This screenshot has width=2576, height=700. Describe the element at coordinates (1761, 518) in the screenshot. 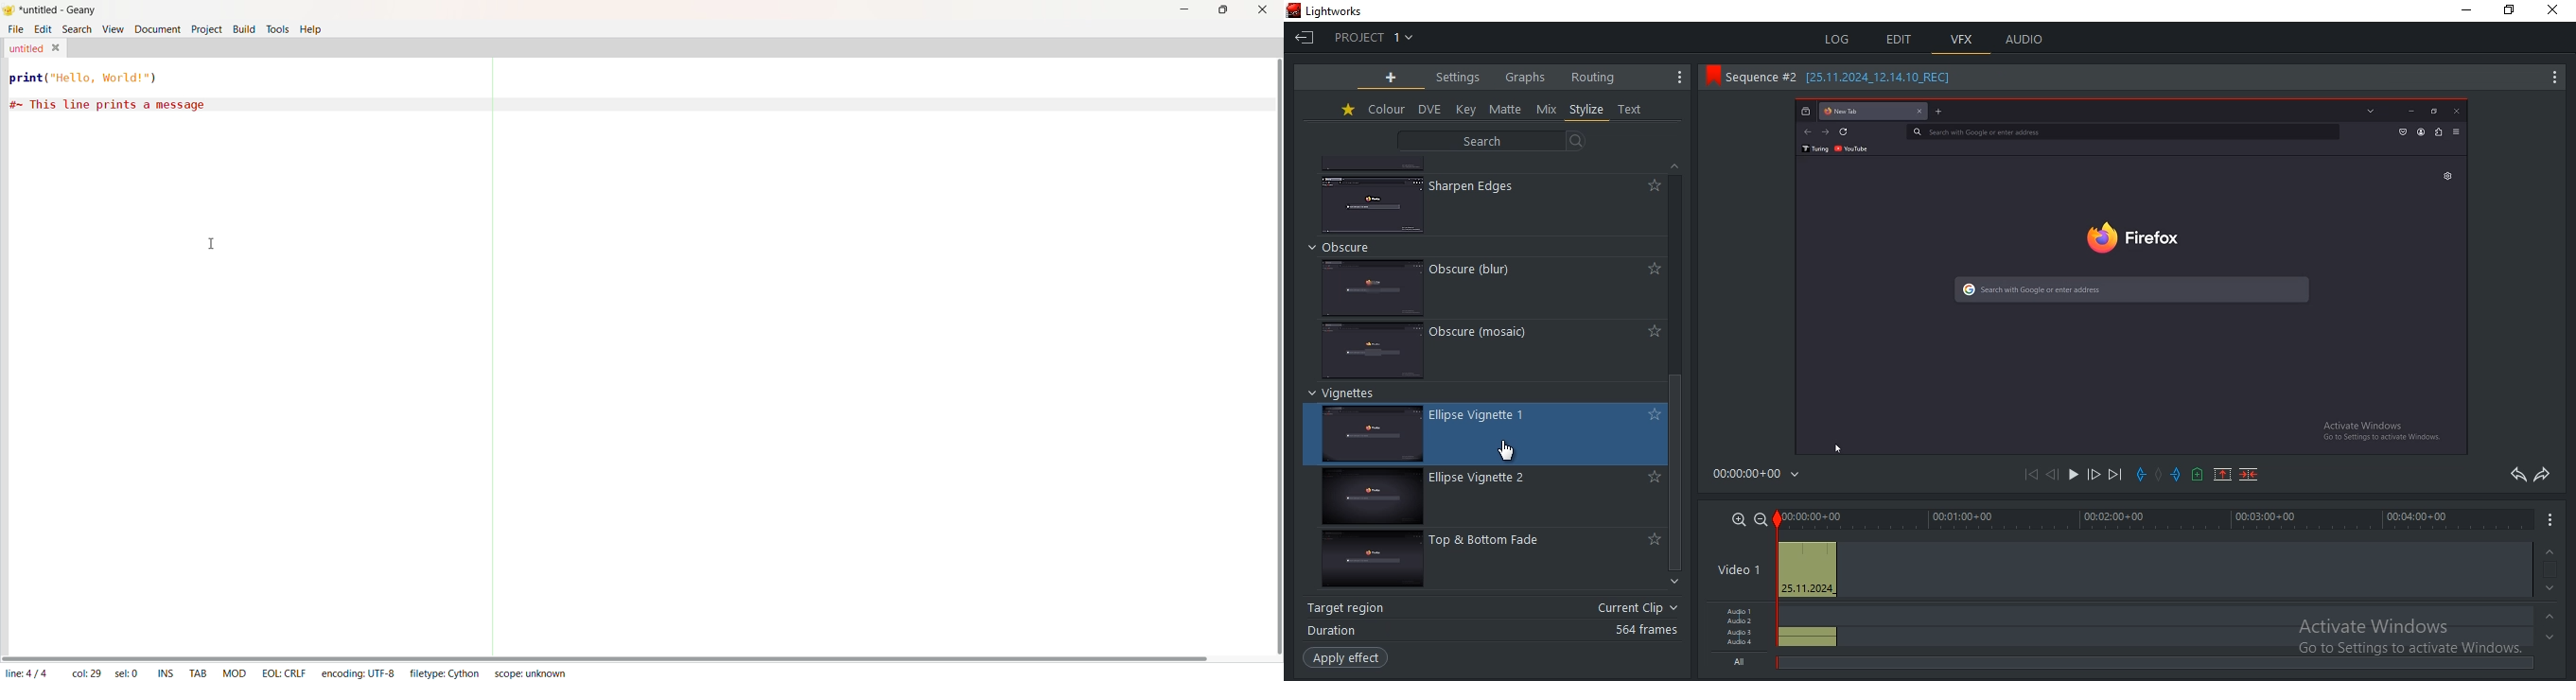

I see `zoom out` at that location.